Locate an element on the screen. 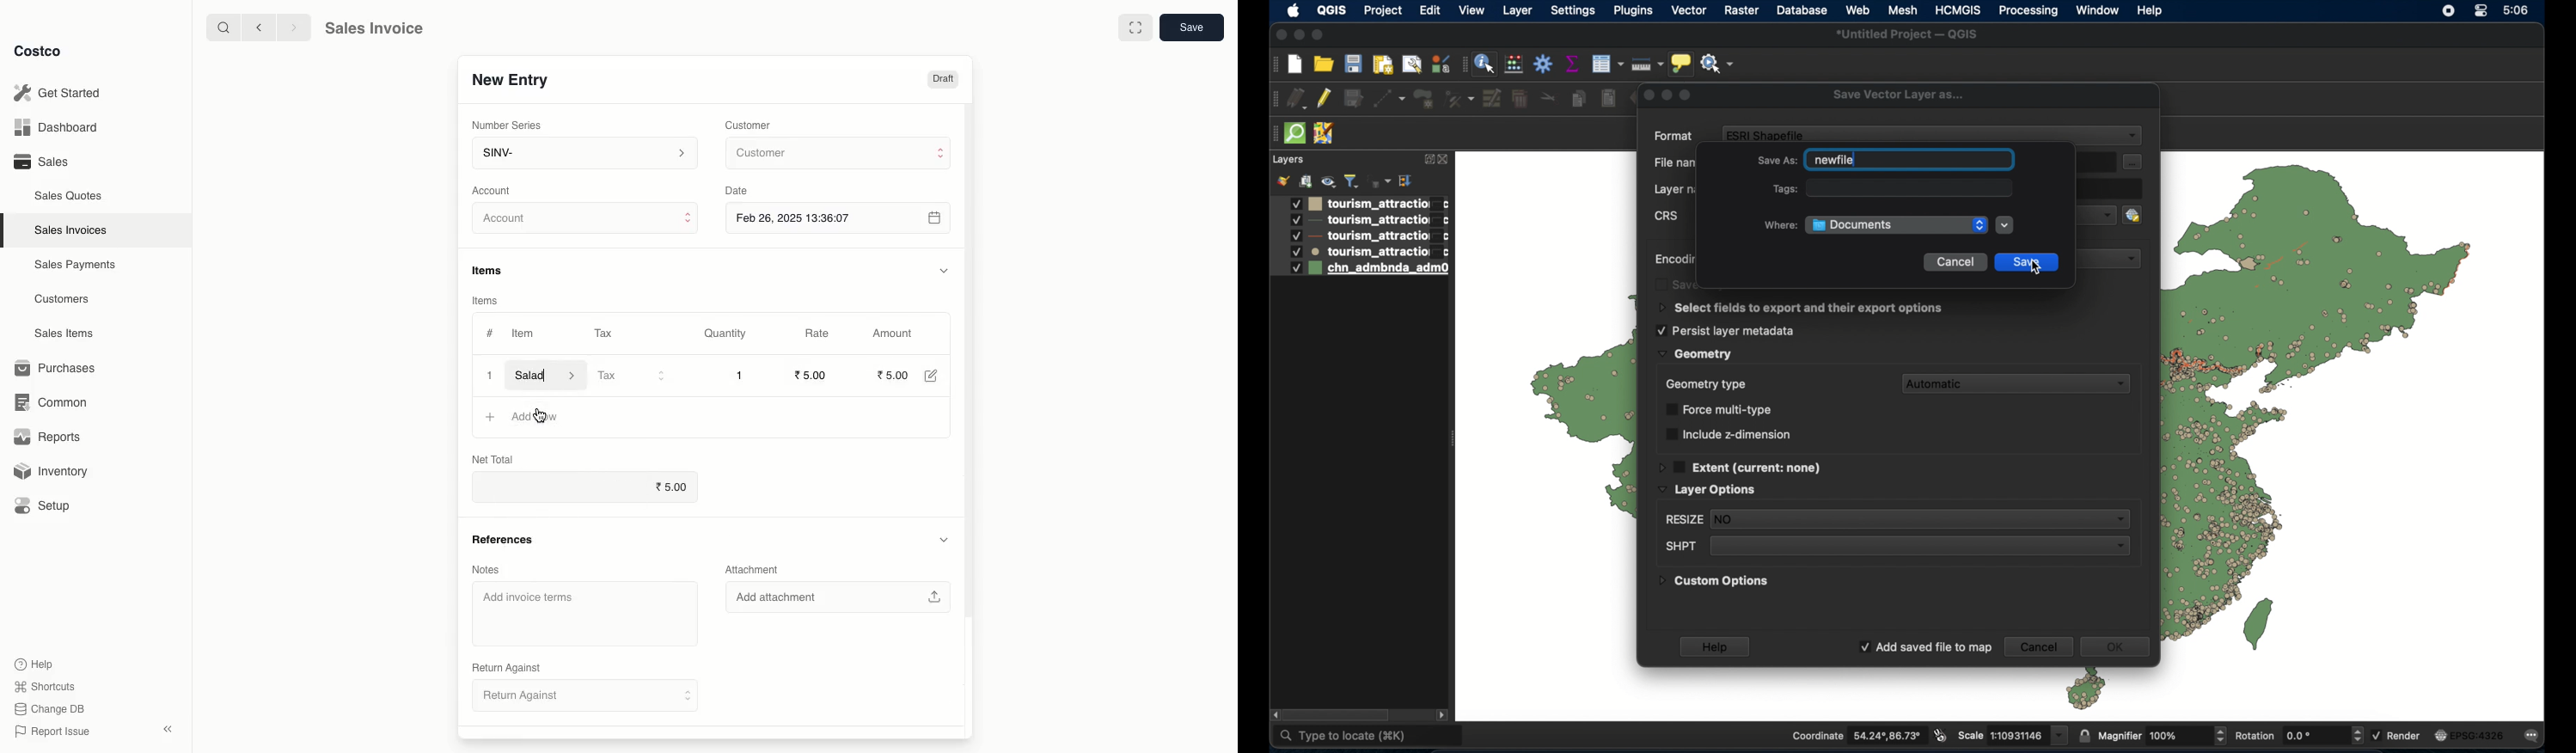 The image size is (2576, 756). help is located at coordinates (1717, 646).